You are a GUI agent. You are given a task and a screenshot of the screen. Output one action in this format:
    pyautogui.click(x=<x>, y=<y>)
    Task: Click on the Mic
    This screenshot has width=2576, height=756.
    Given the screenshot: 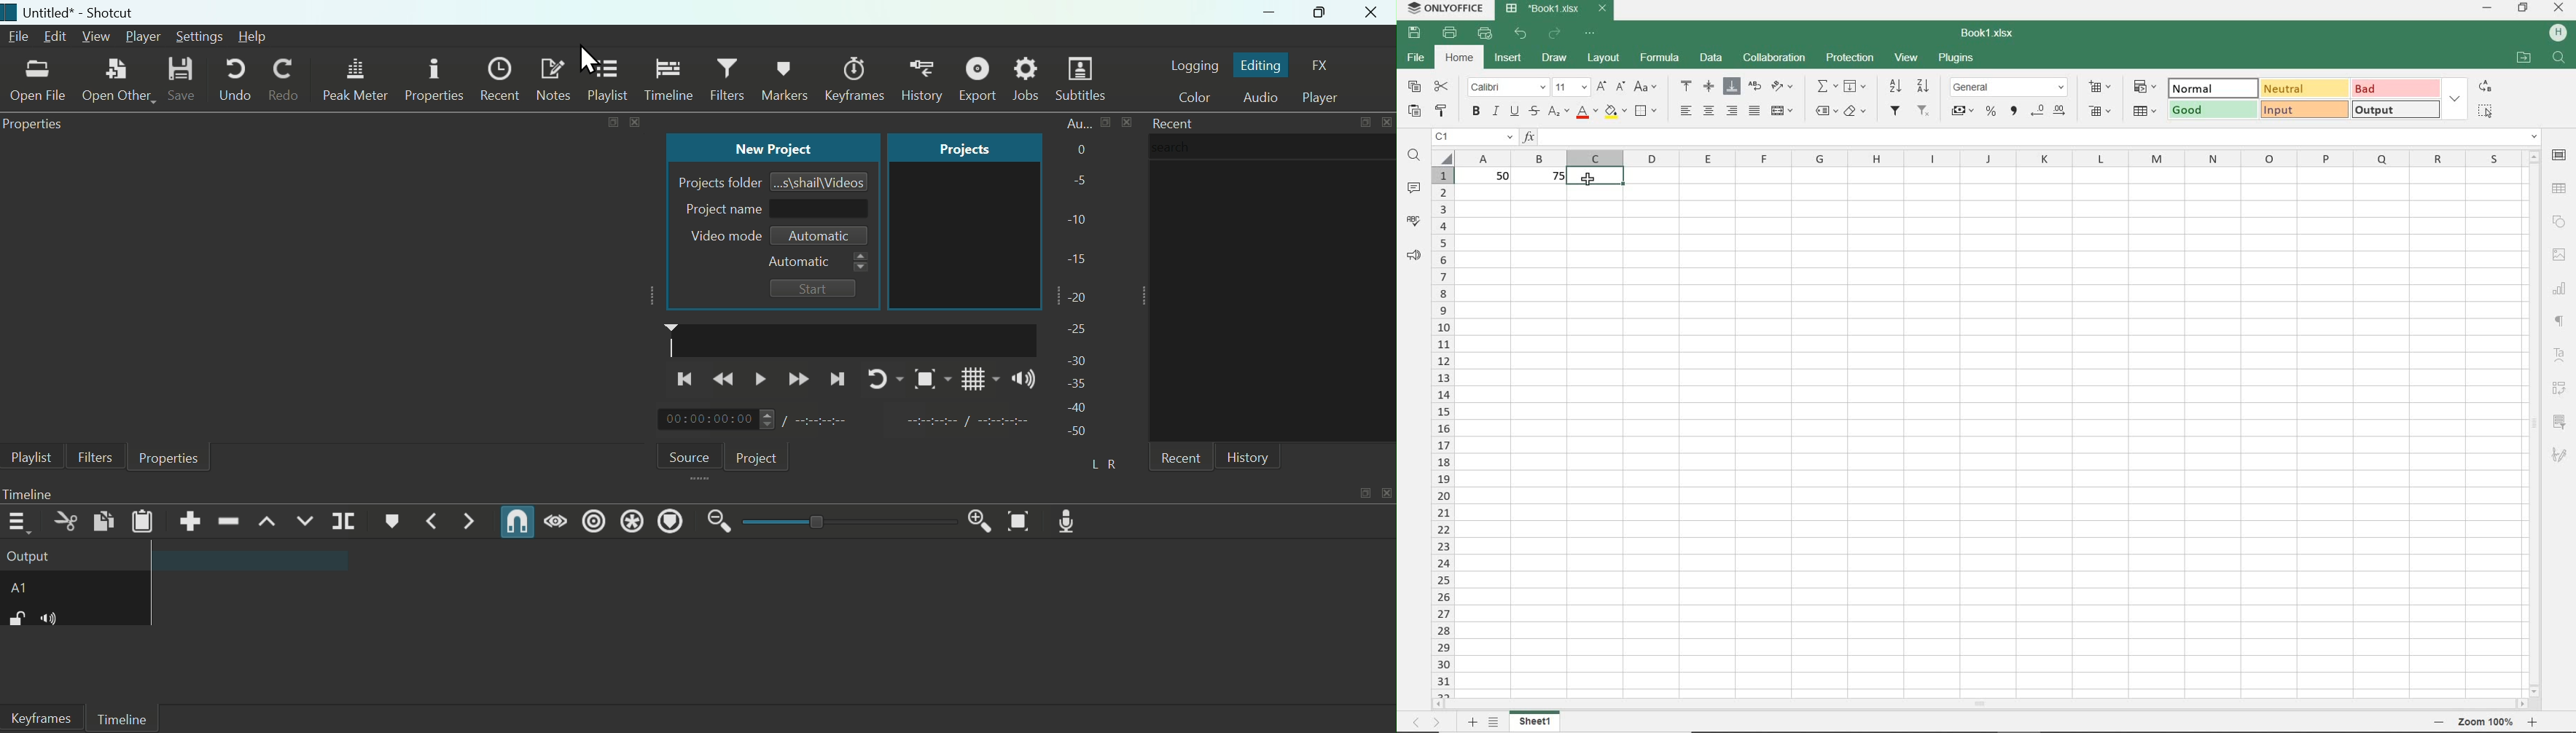 What is the action you would take?
    pyautogui.click(x=1070, y=520)
    